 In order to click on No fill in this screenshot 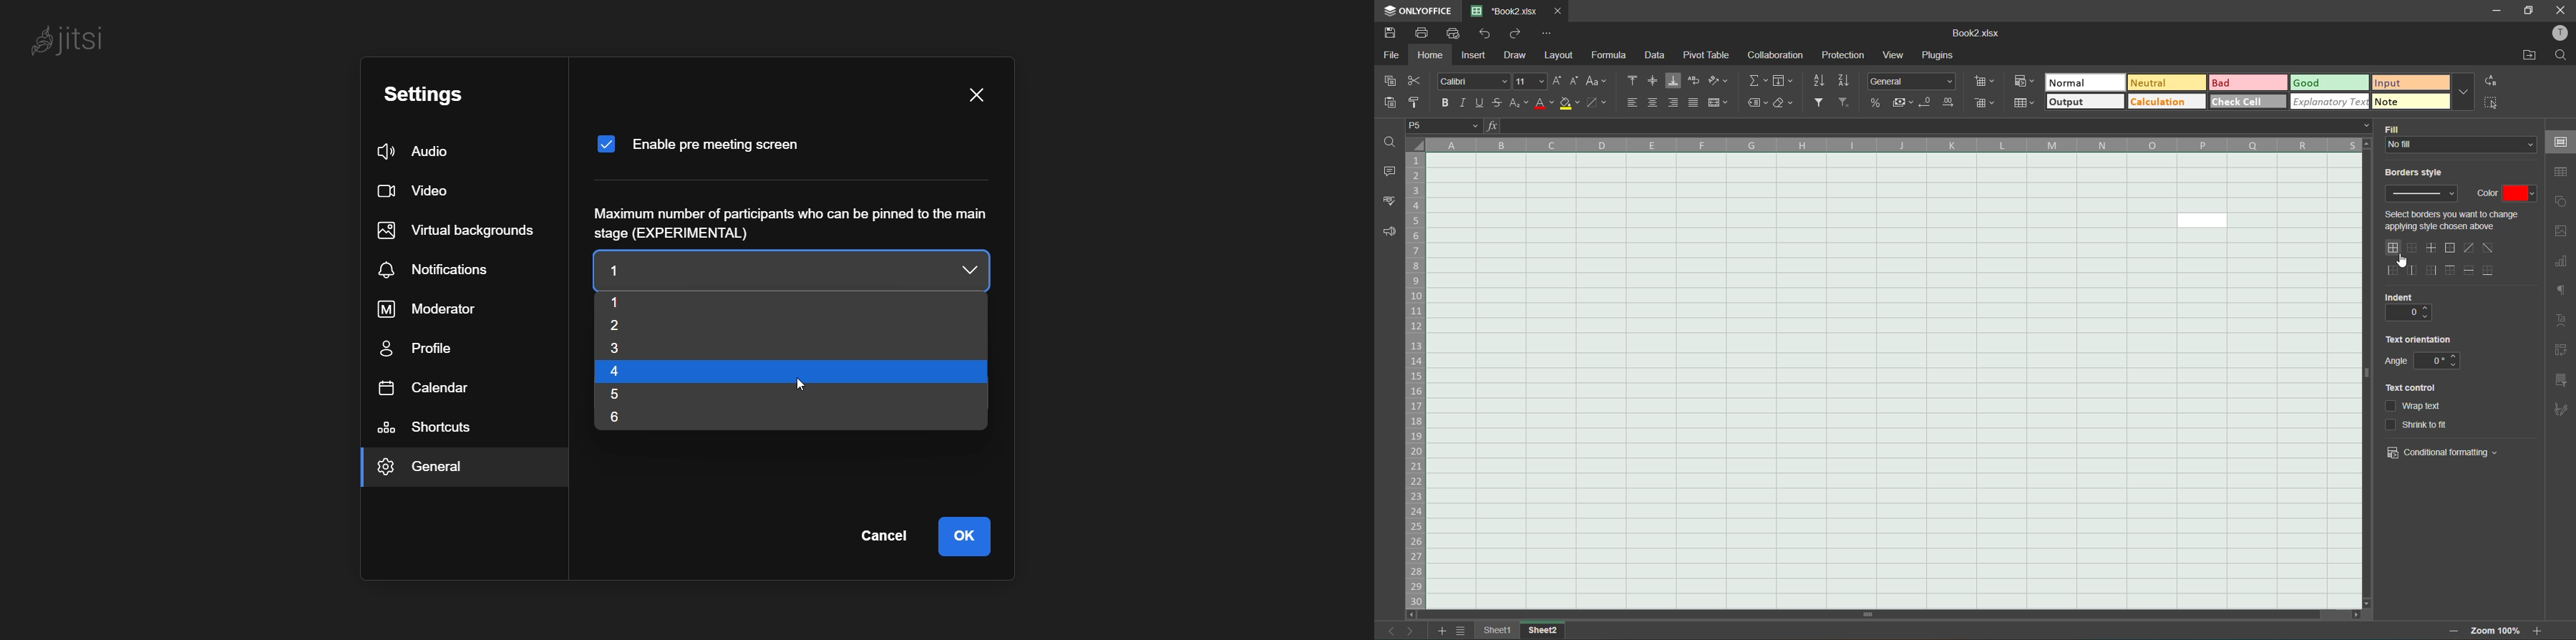, I will do `click(2460, 144)`.